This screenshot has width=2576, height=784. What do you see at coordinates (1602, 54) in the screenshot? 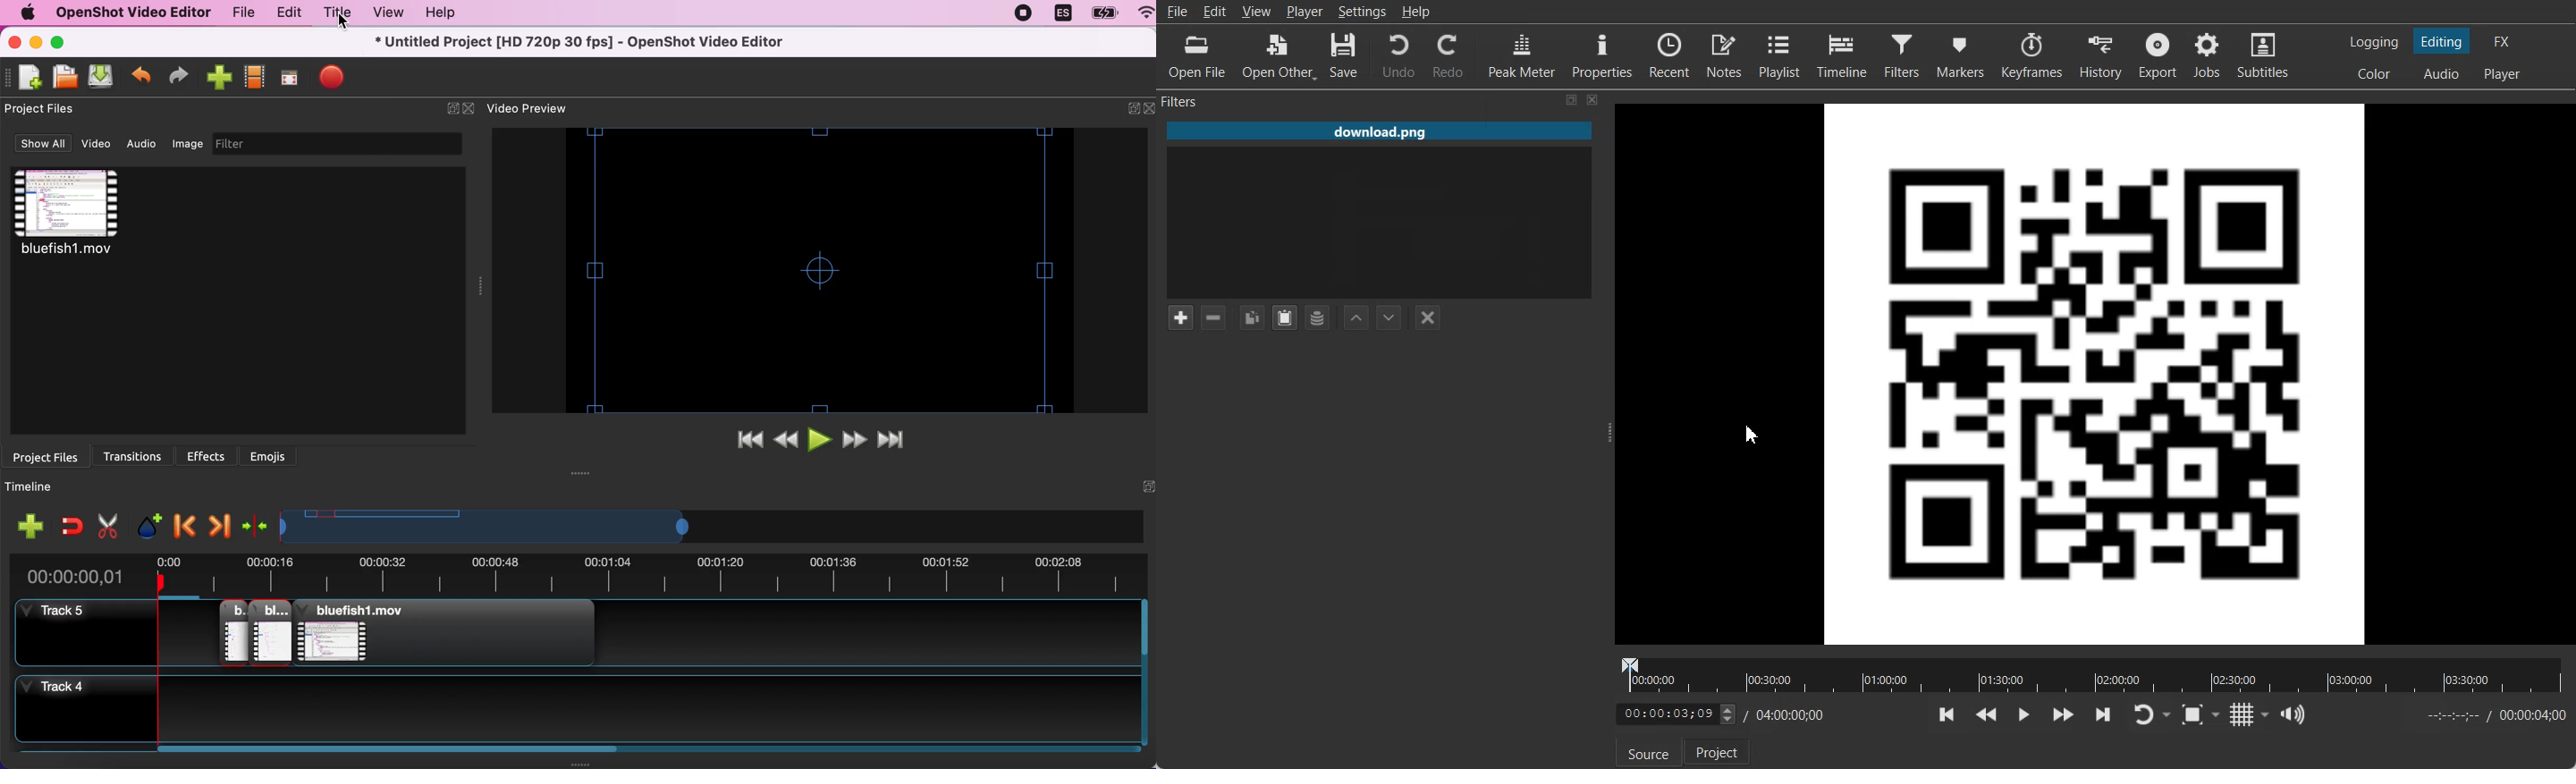
I see `Properties` at bounding box center [1602, 54].